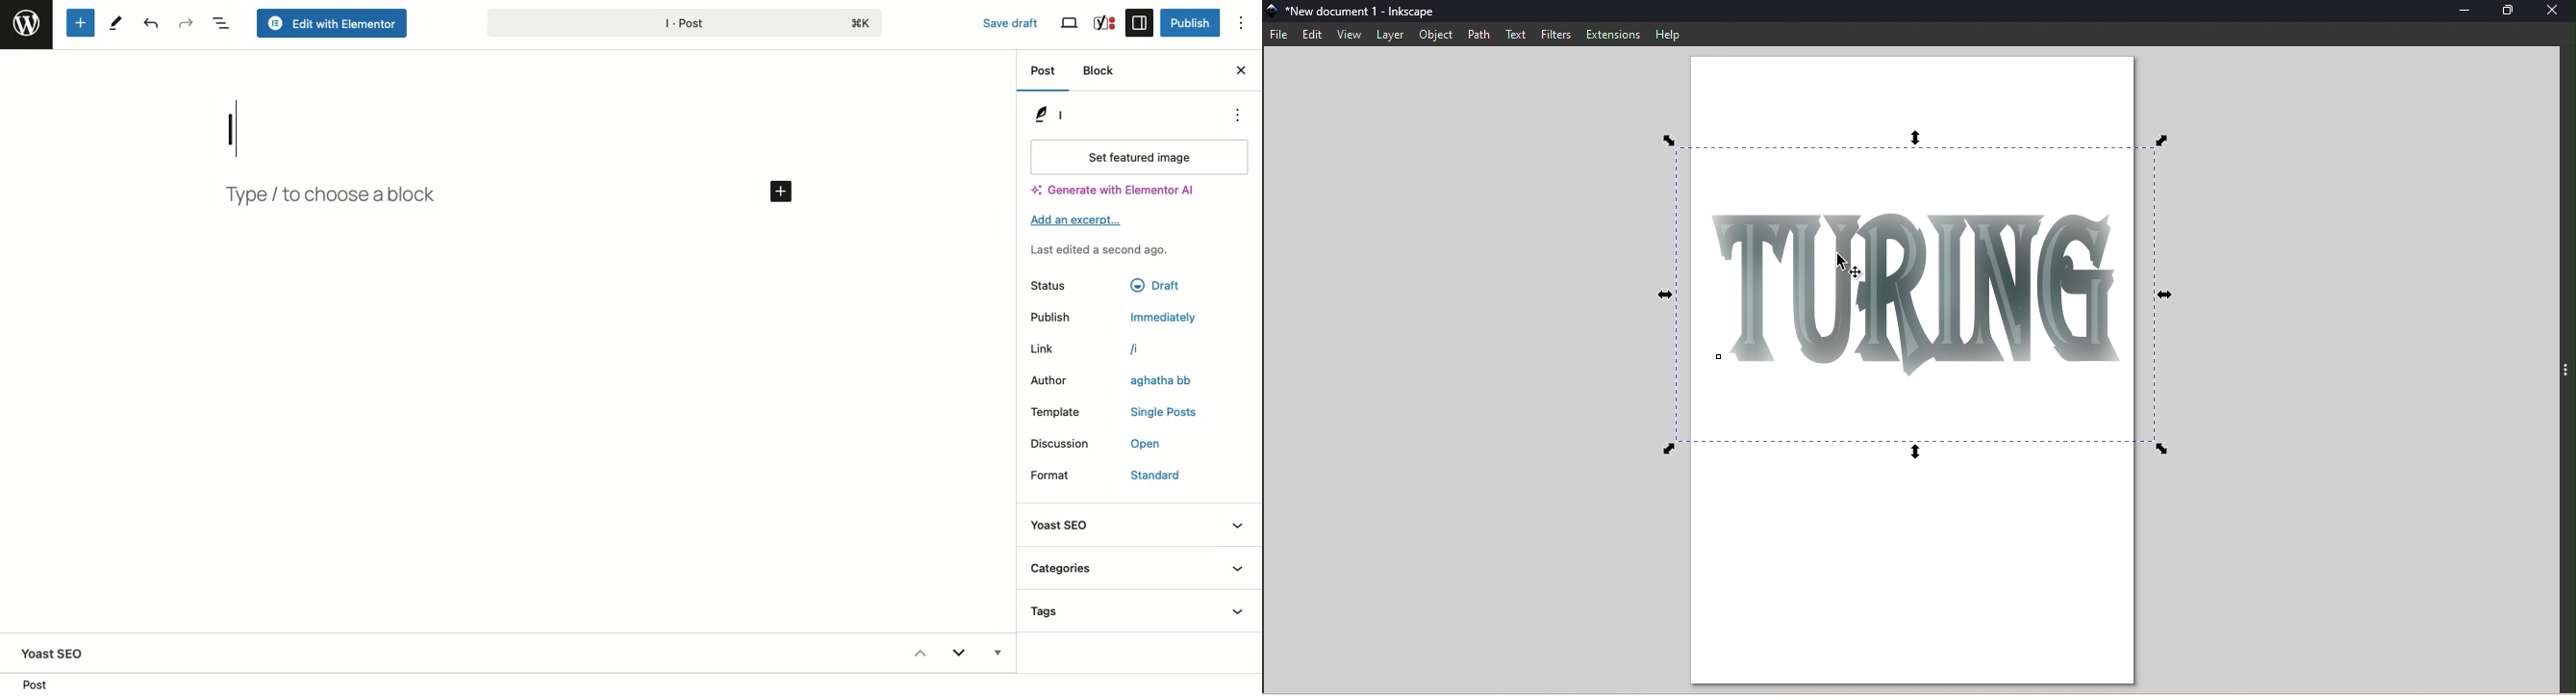 This screenshot has width=2576, height=700. What do you see at coordinates (1064, 443) in the screenshot?
I see `Discussion` at bounding box center [1064, 443].